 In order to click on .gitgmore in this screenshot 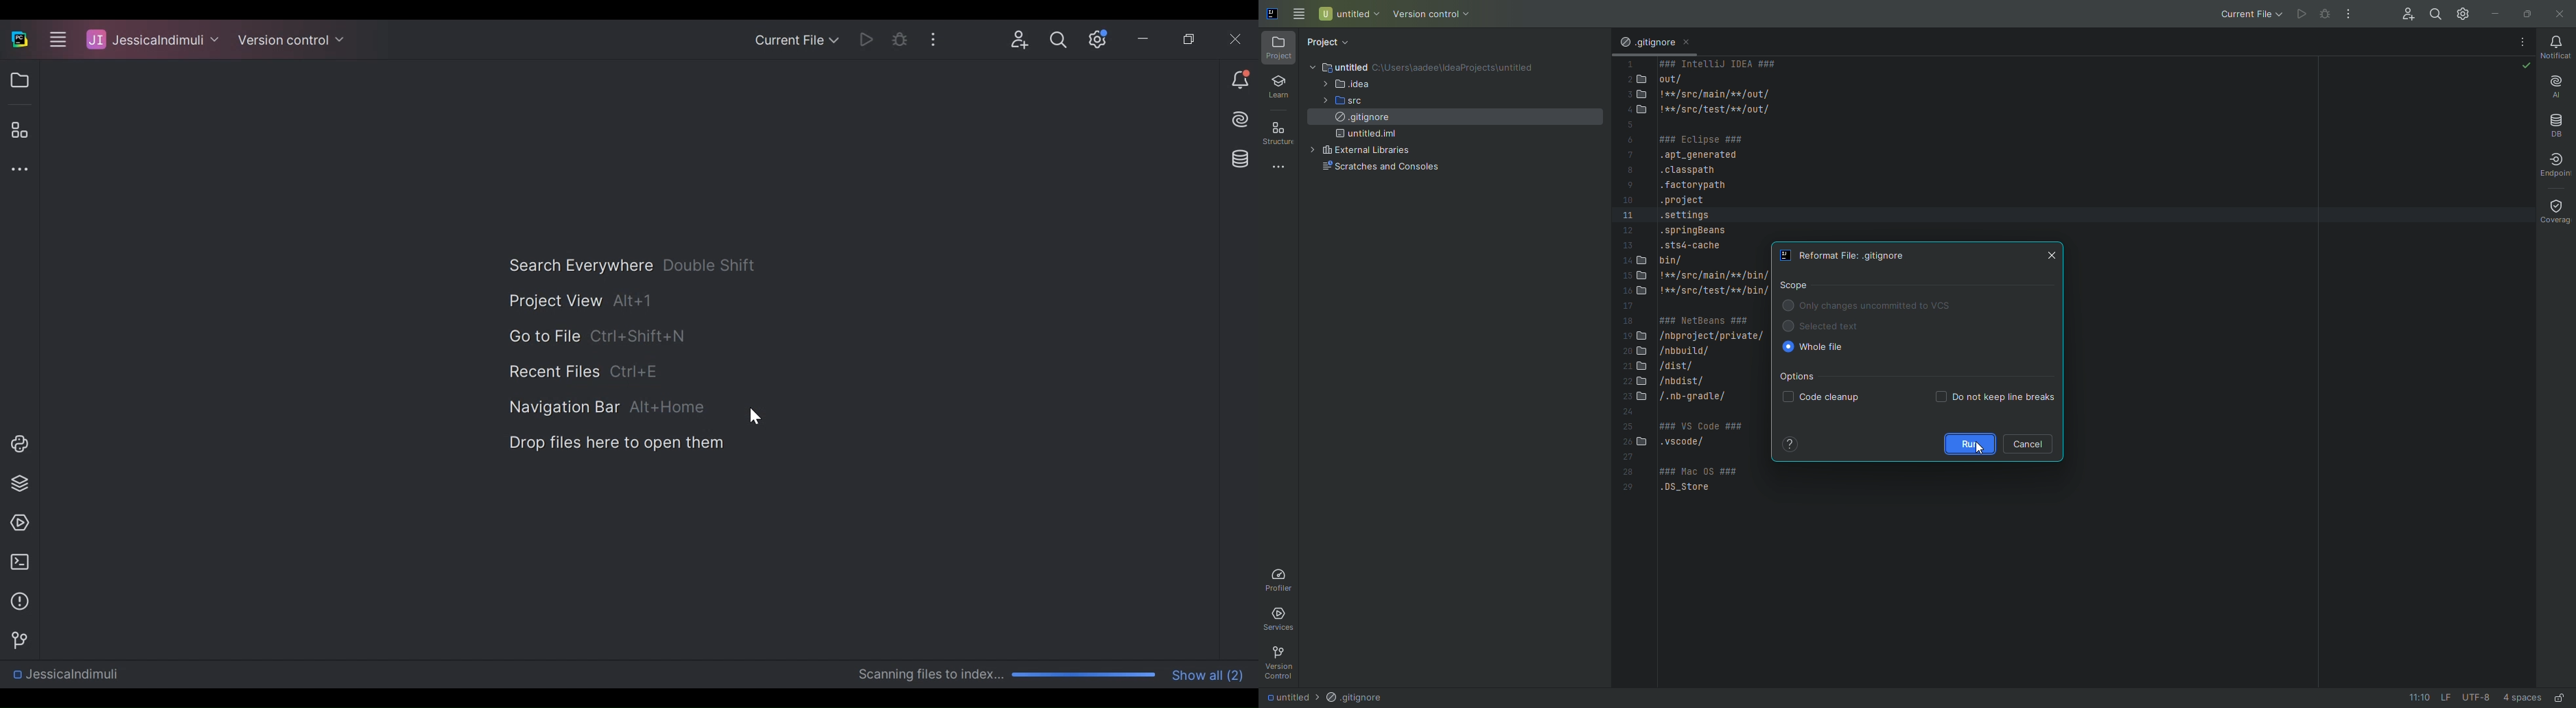, I will do `click(1646, 43)`.